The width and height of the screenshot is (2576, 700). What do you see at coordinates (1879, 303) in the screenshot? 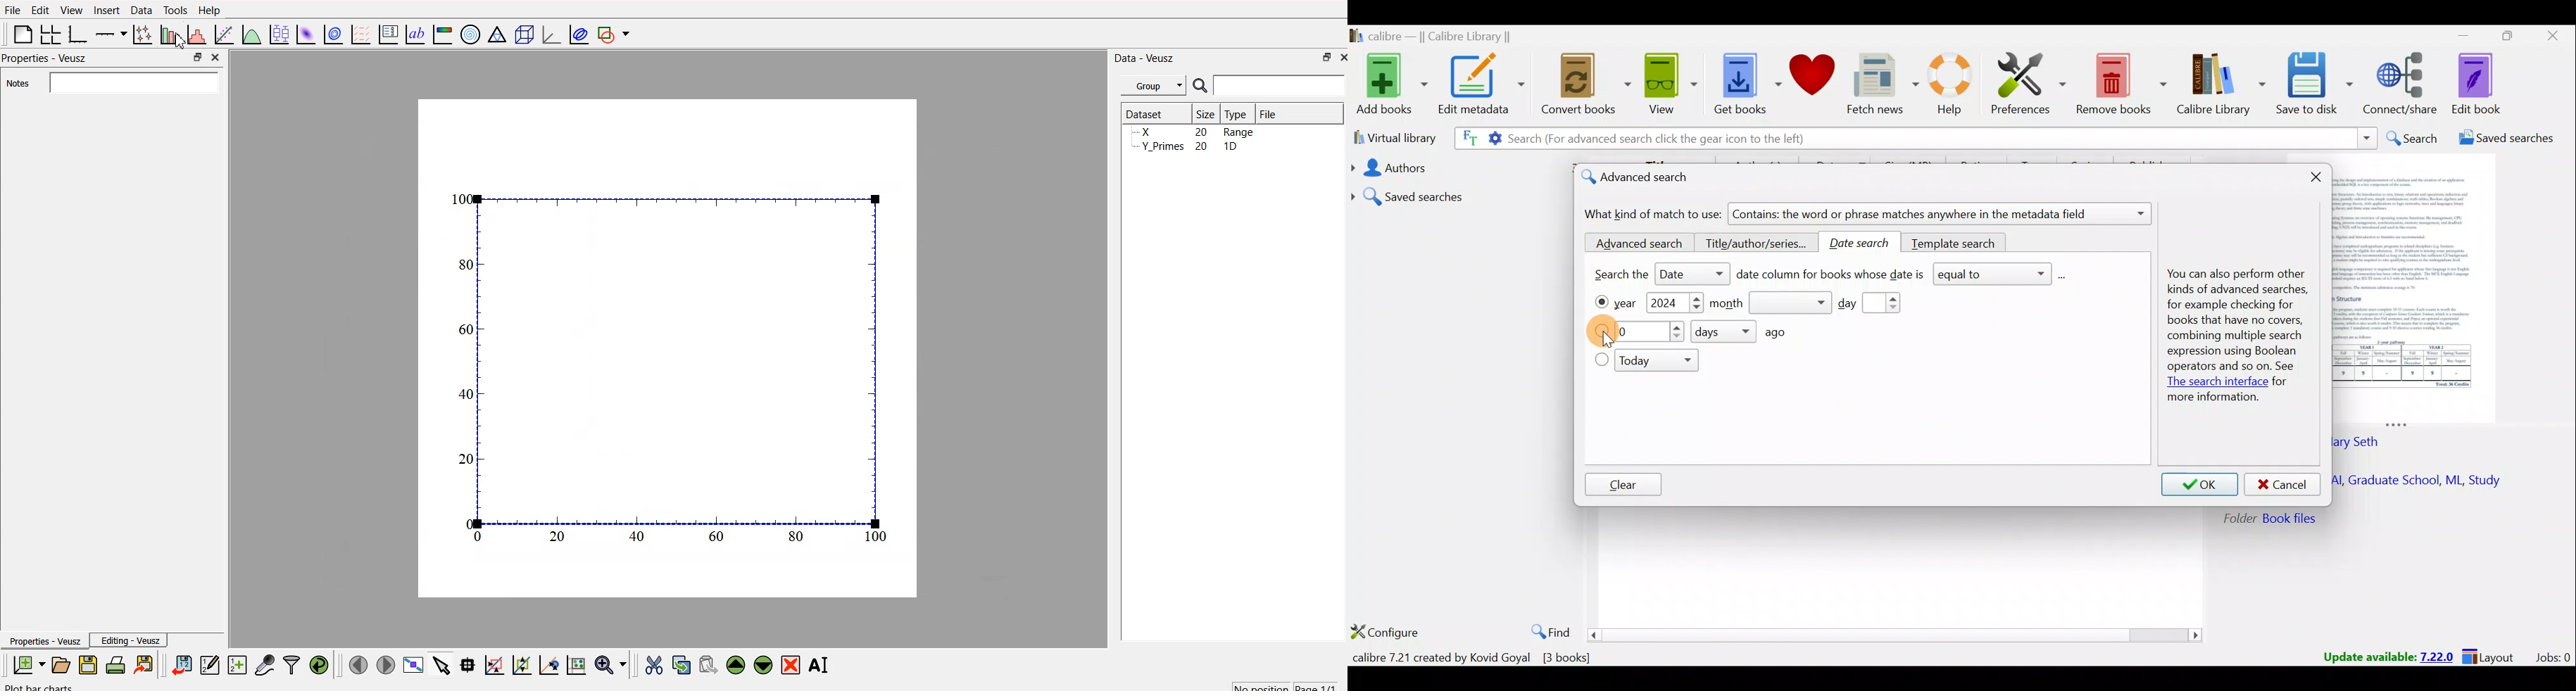
I see `Day` at bounding box center [1879, 303].